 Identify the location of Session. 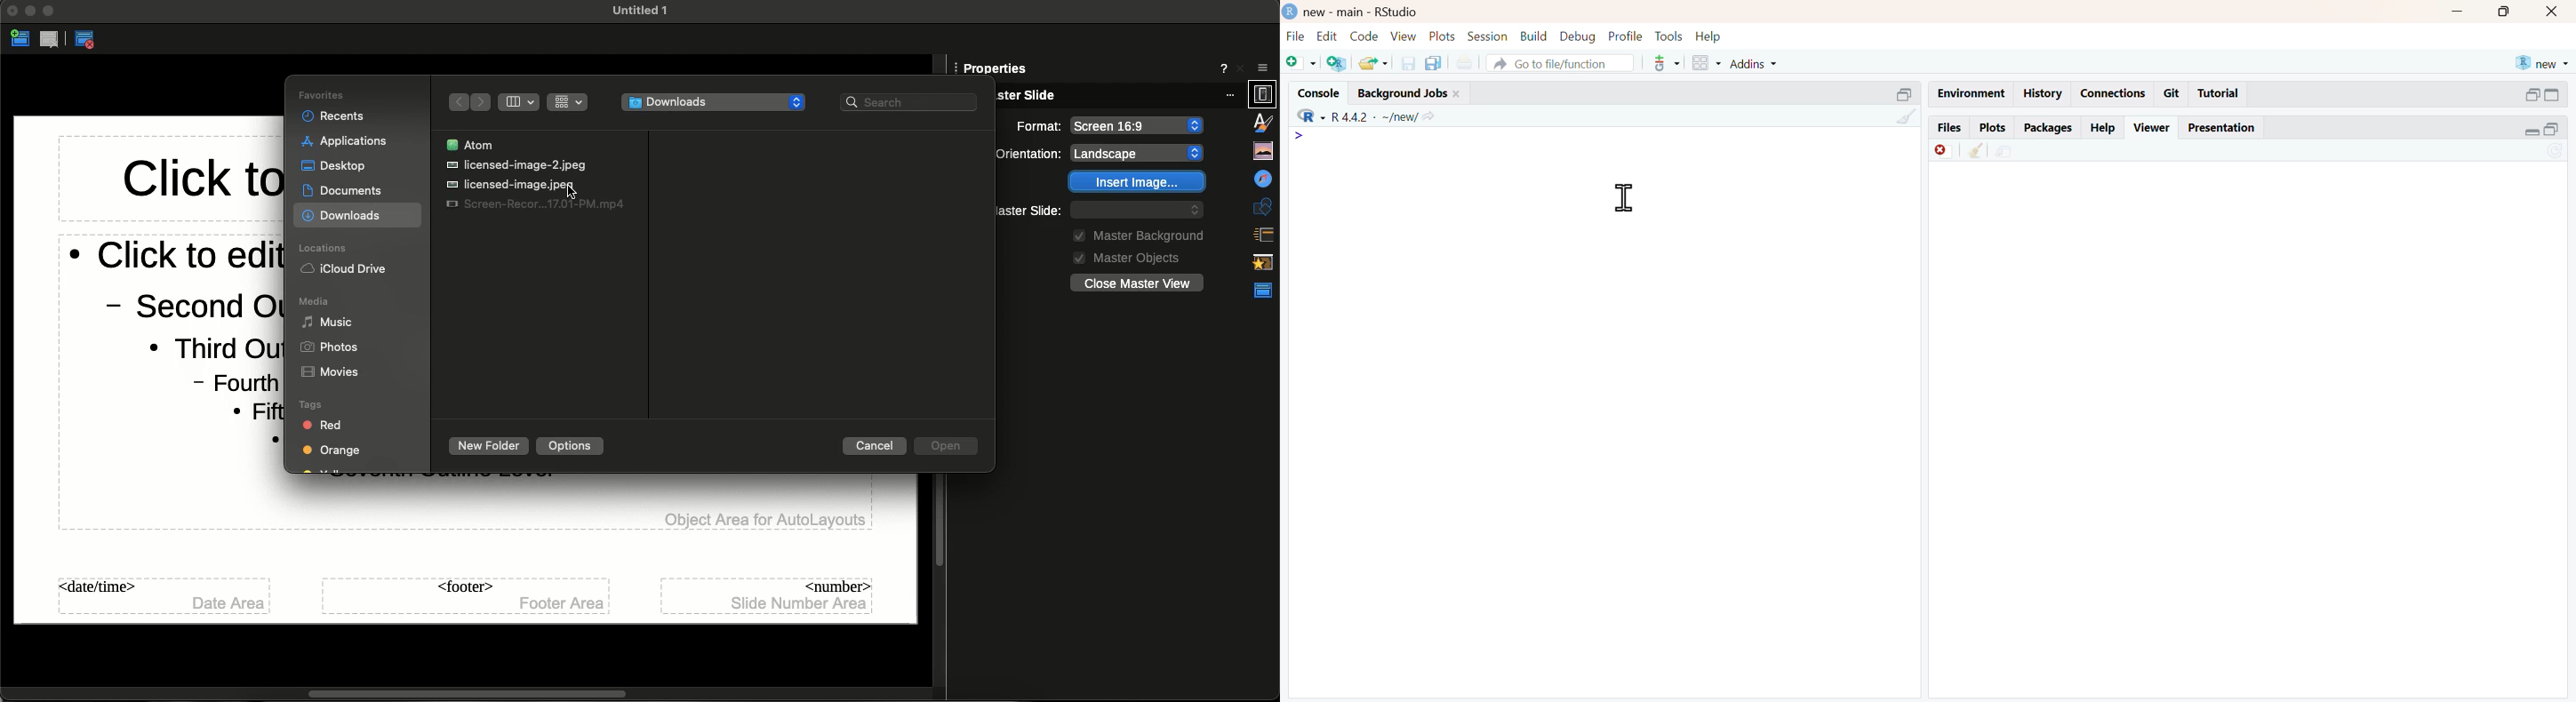
(1487, 36).